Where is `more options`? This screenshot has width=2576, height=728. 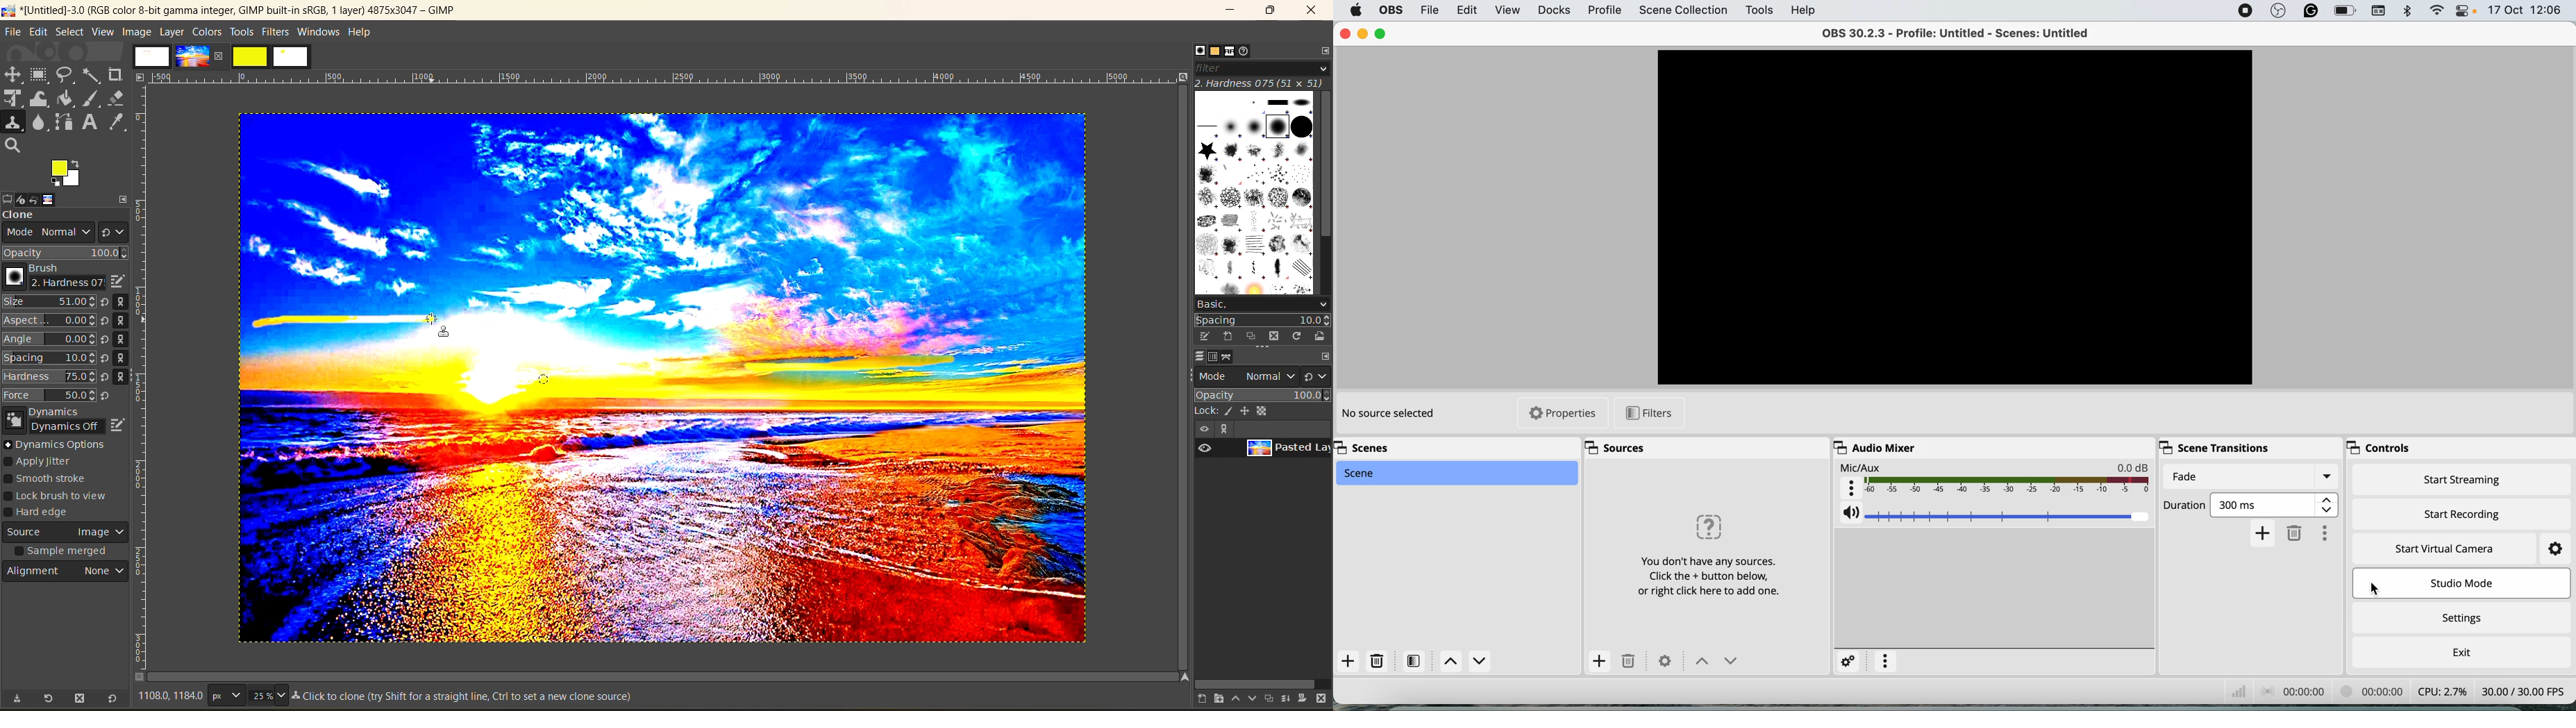 more options is located at coordinates (2327, 531).